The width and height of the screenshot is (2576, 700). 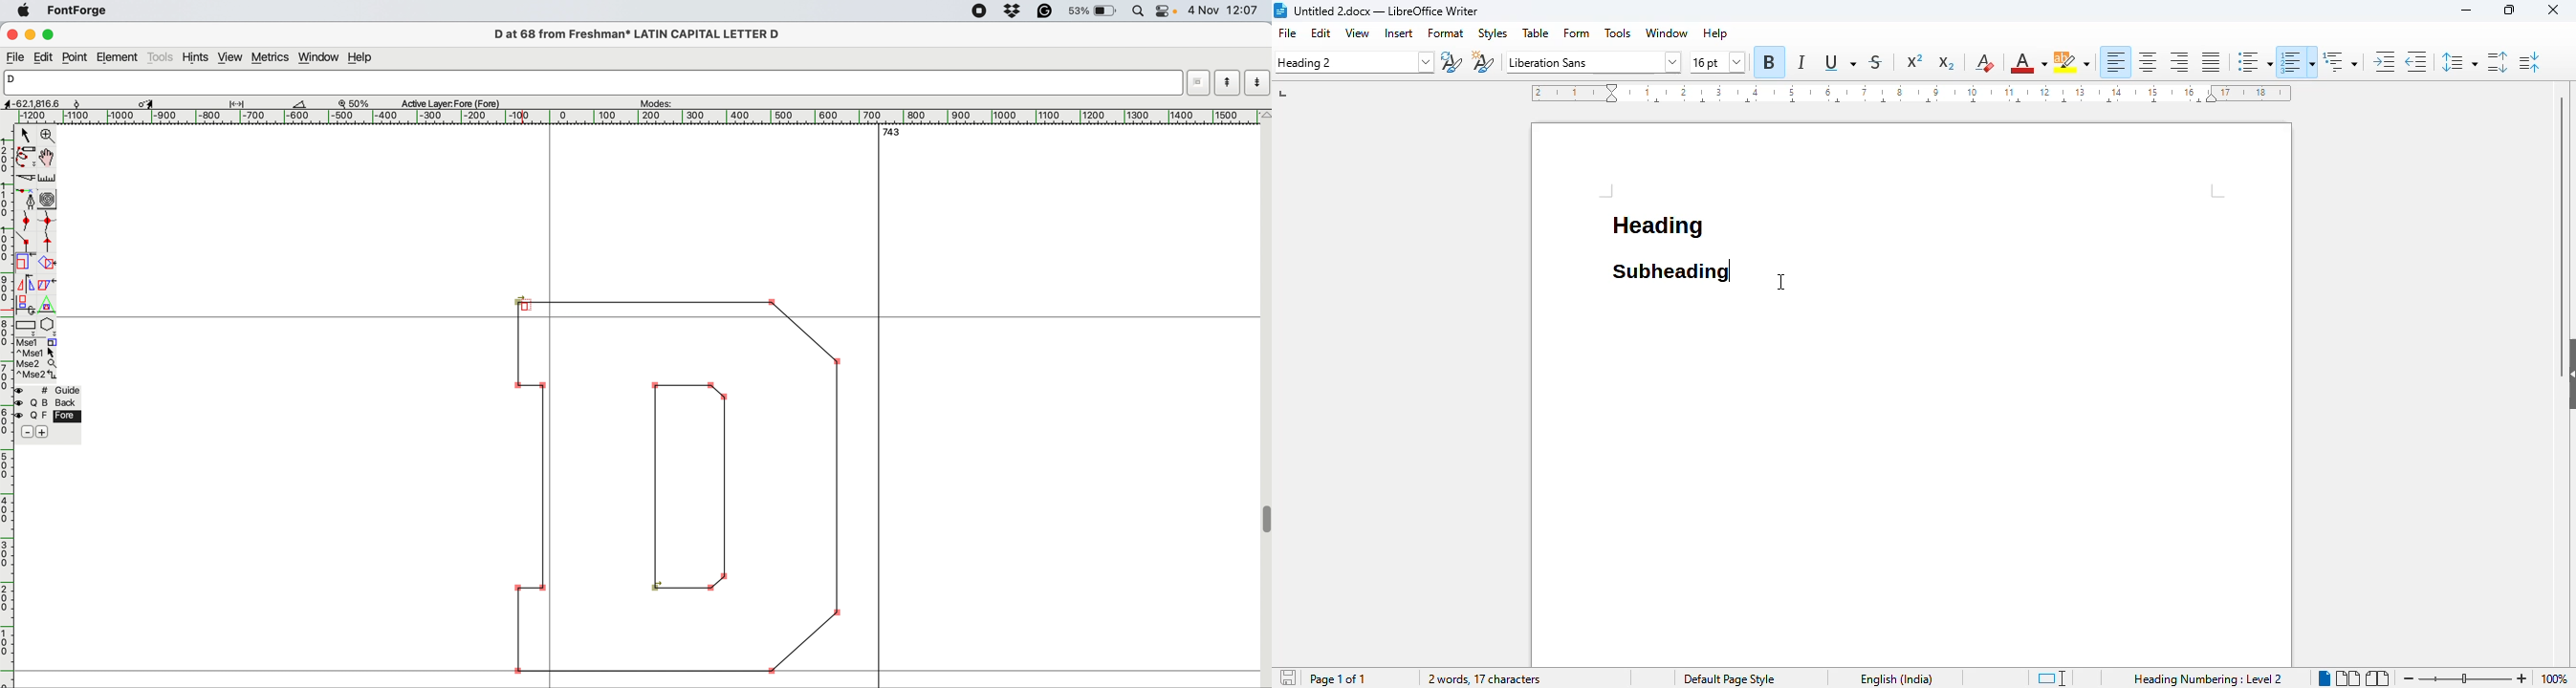 I want to click on form, so click(x=1578, y=32).